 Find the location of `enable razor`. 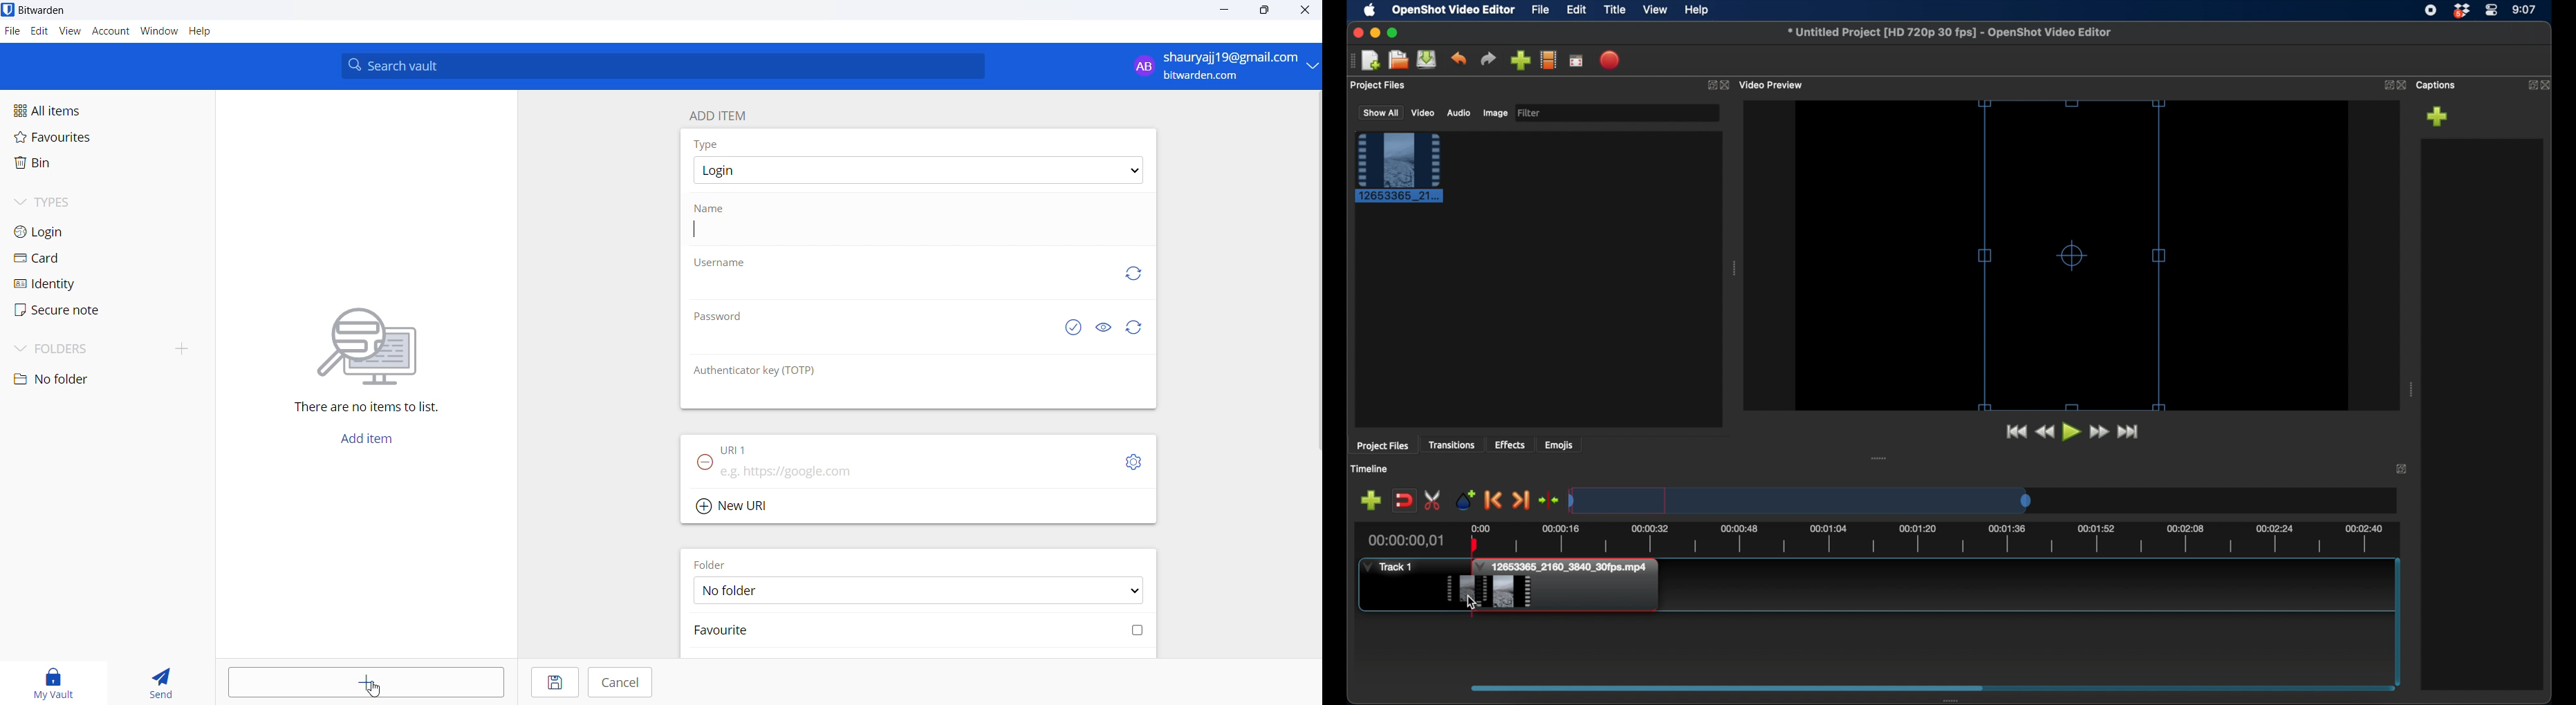

enable razor is located at coordinates (1433, 499).